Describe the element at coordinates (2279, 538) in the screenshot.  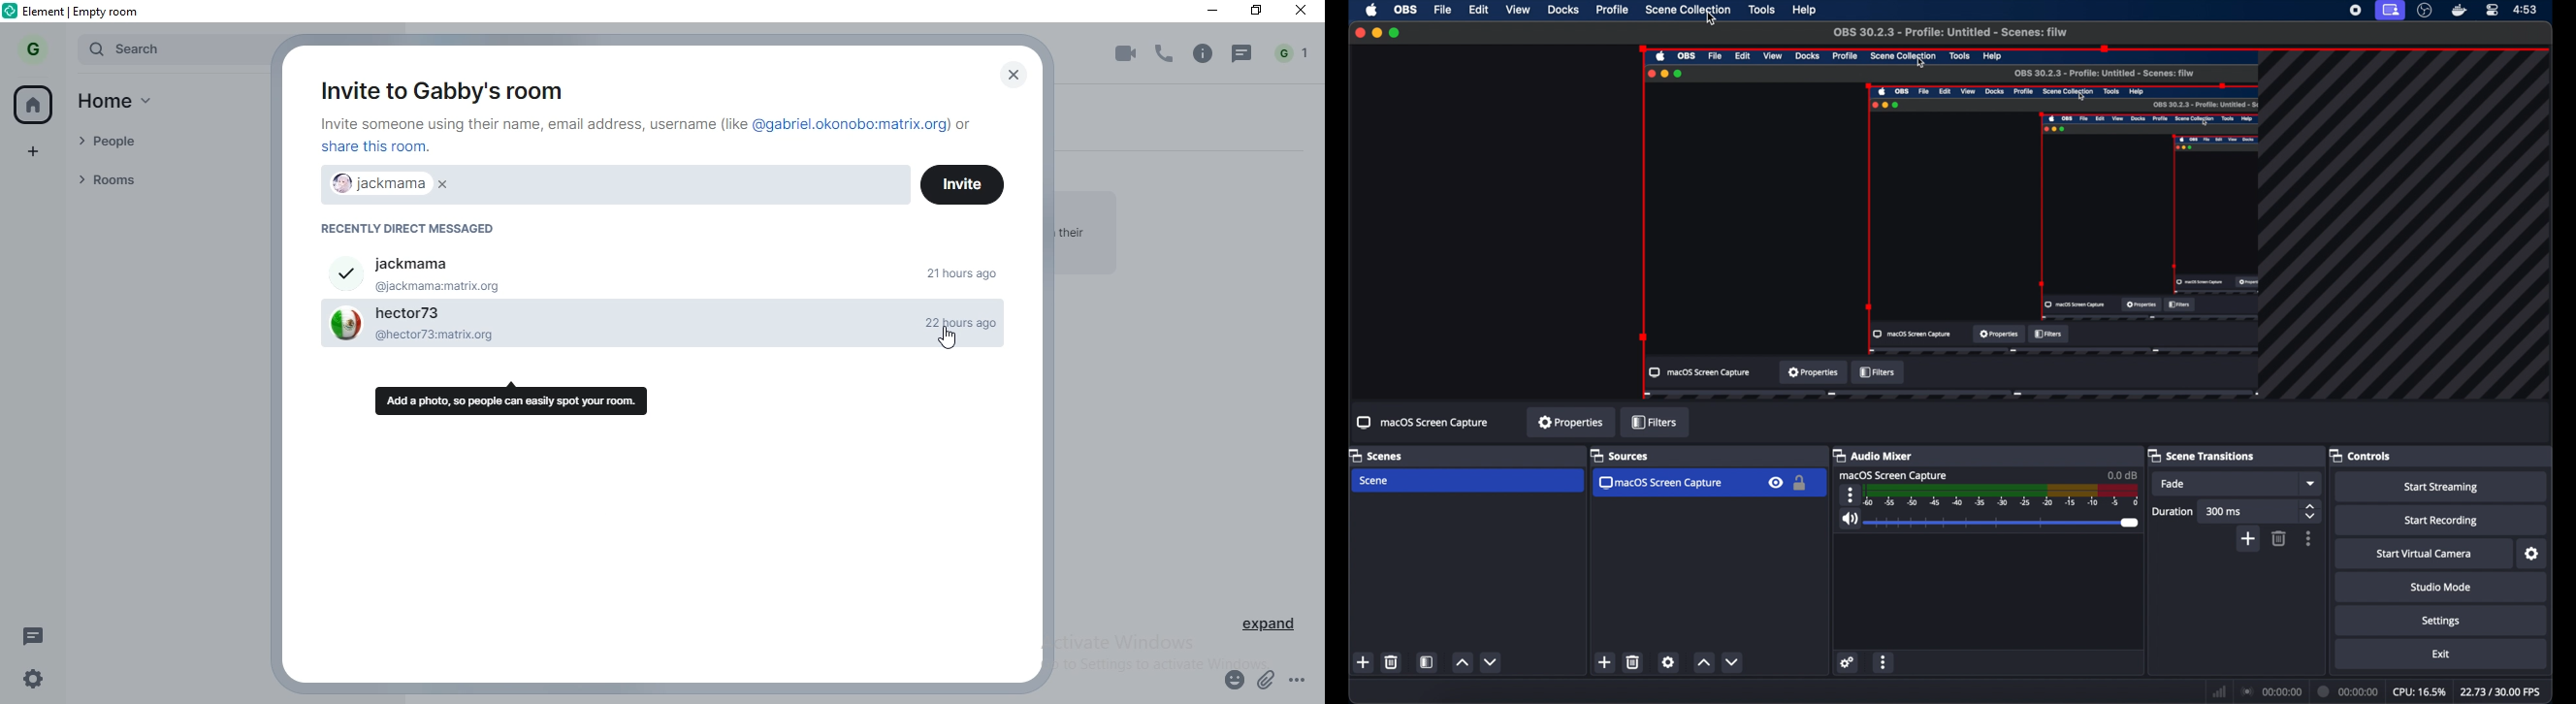
I see `trash` at that location.